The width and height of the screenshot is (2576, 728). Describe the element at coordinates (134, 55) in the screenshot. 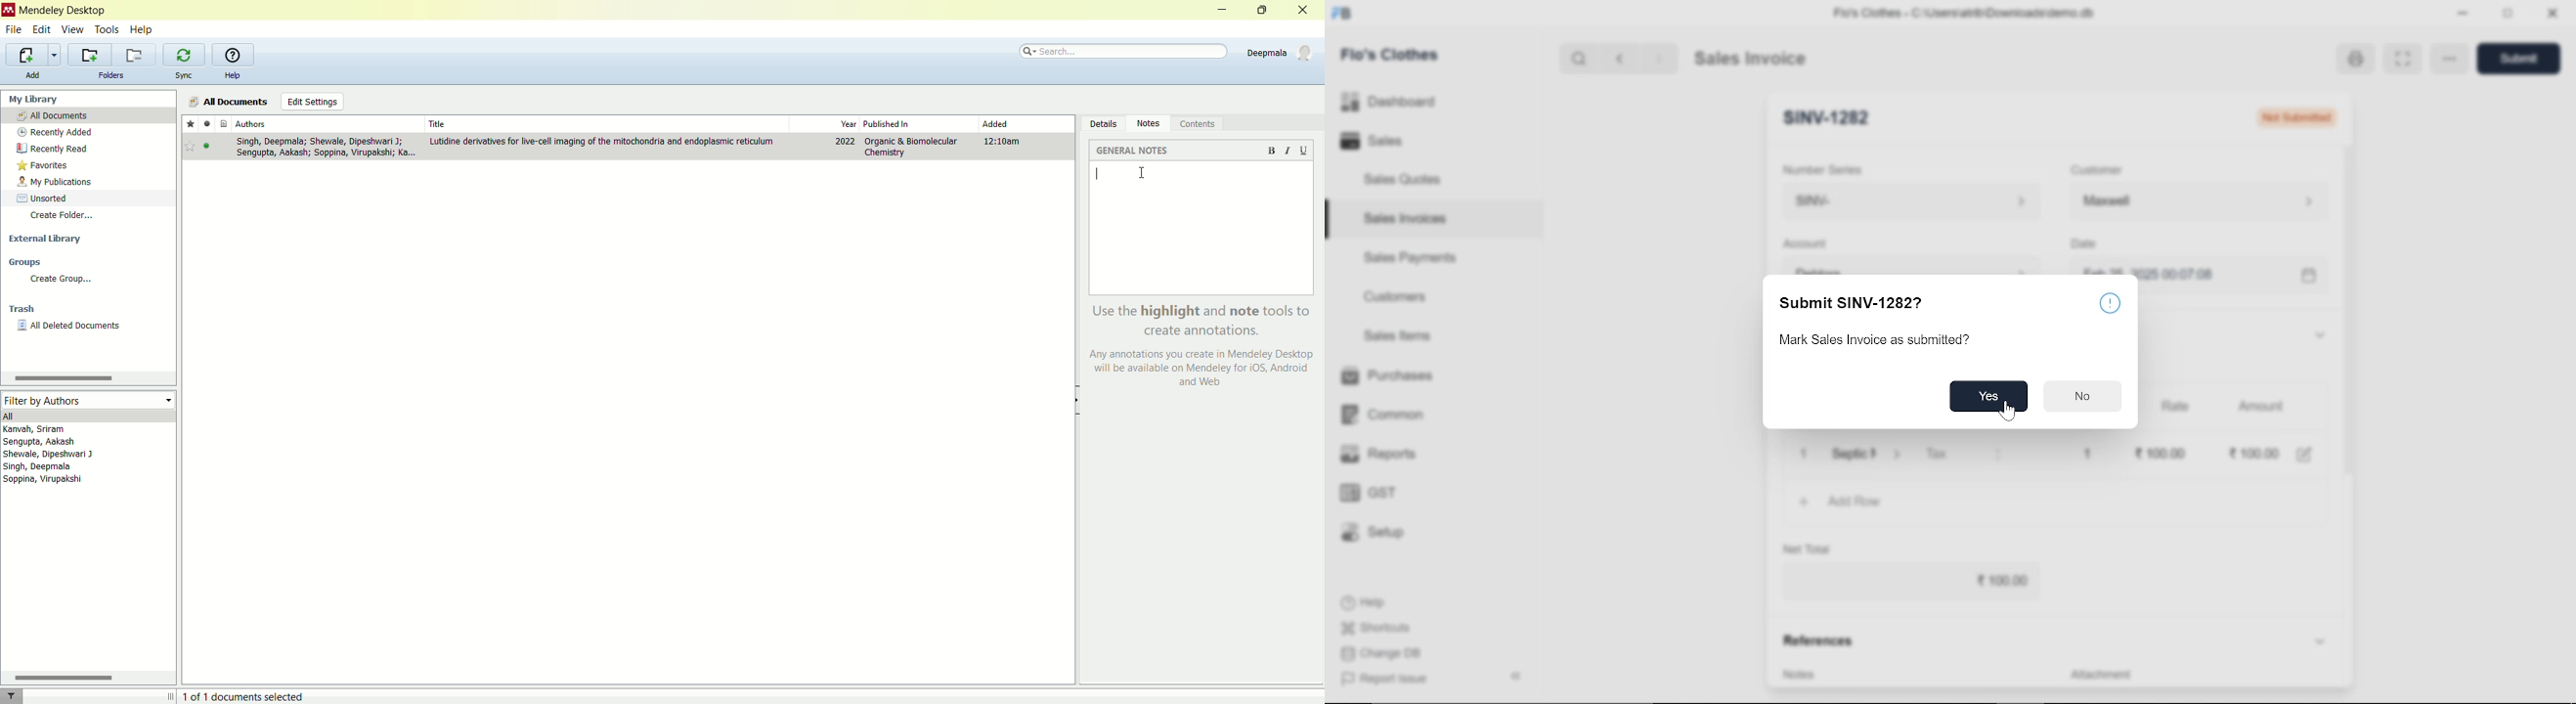

I see `remove the current folder` at that location.